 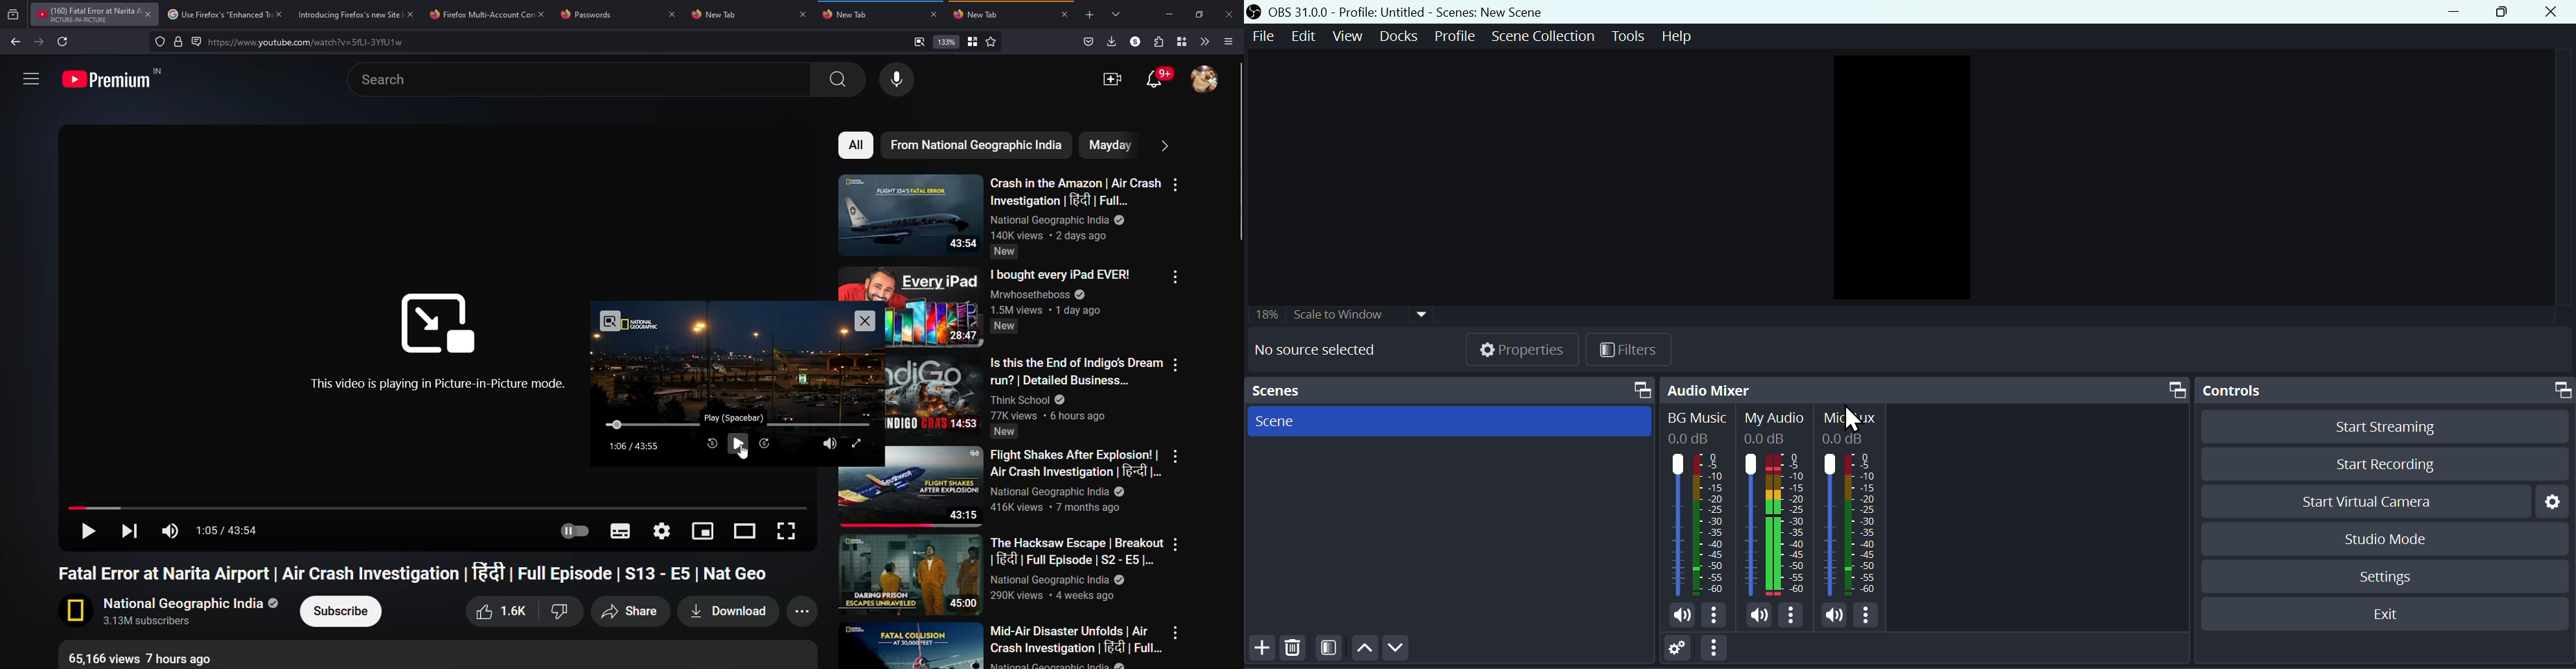 I want to click on Video info, so click(x=148, y=657).